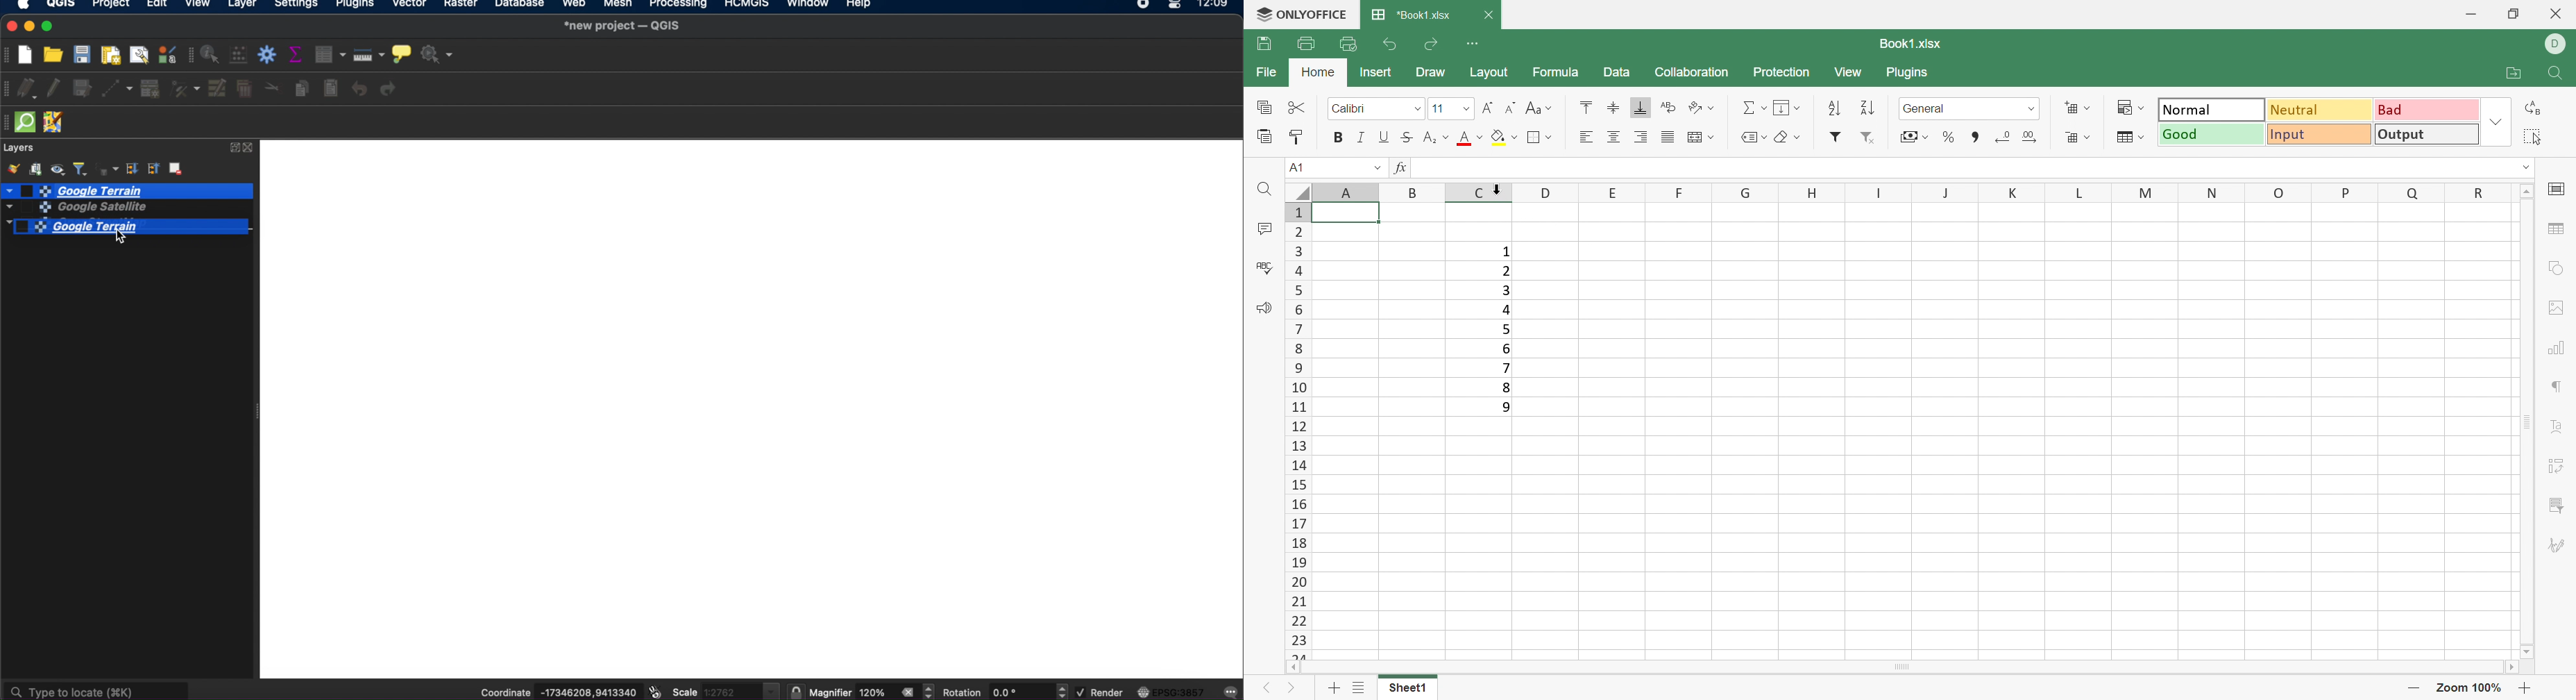 This screenshot has height=700, width=2576. What do you see at coordinates (1348, 213) in the screenshot?
I see `Cell A1 selected` at bounding box center [1348, 213].